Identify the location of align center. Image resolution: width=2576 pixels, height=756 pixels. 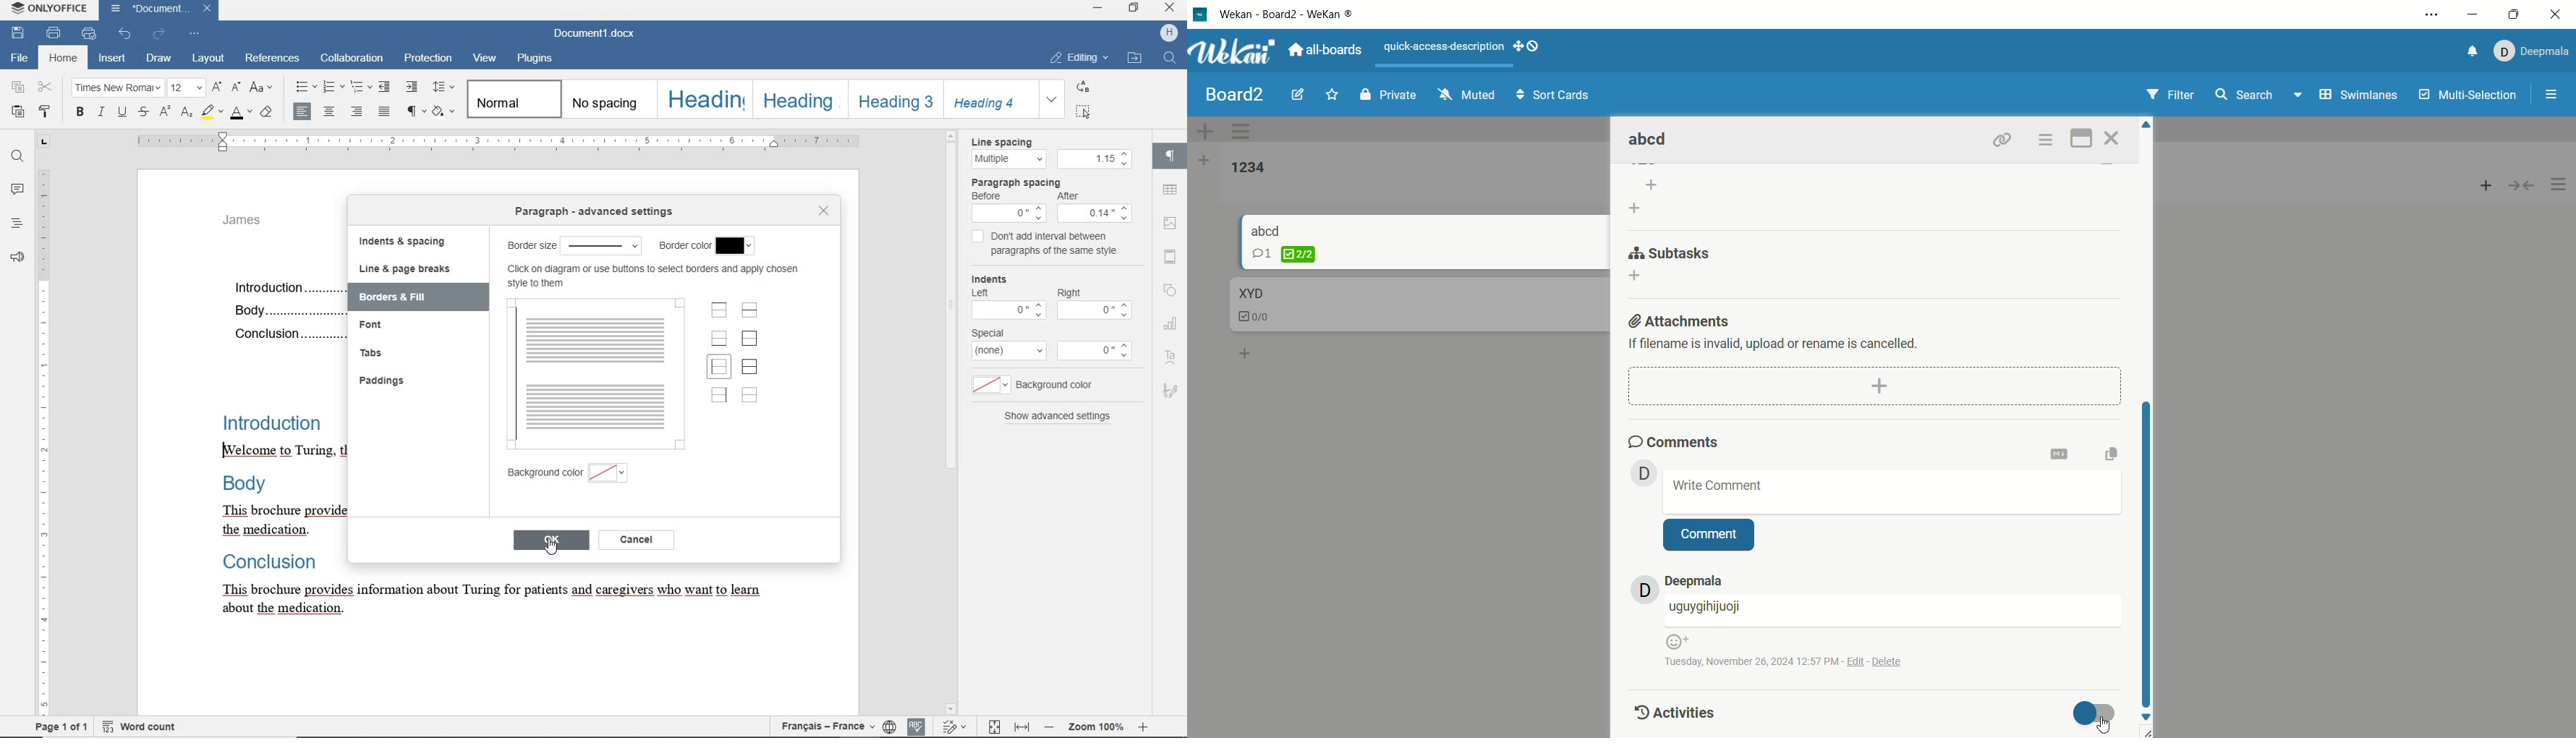
(331, 111).